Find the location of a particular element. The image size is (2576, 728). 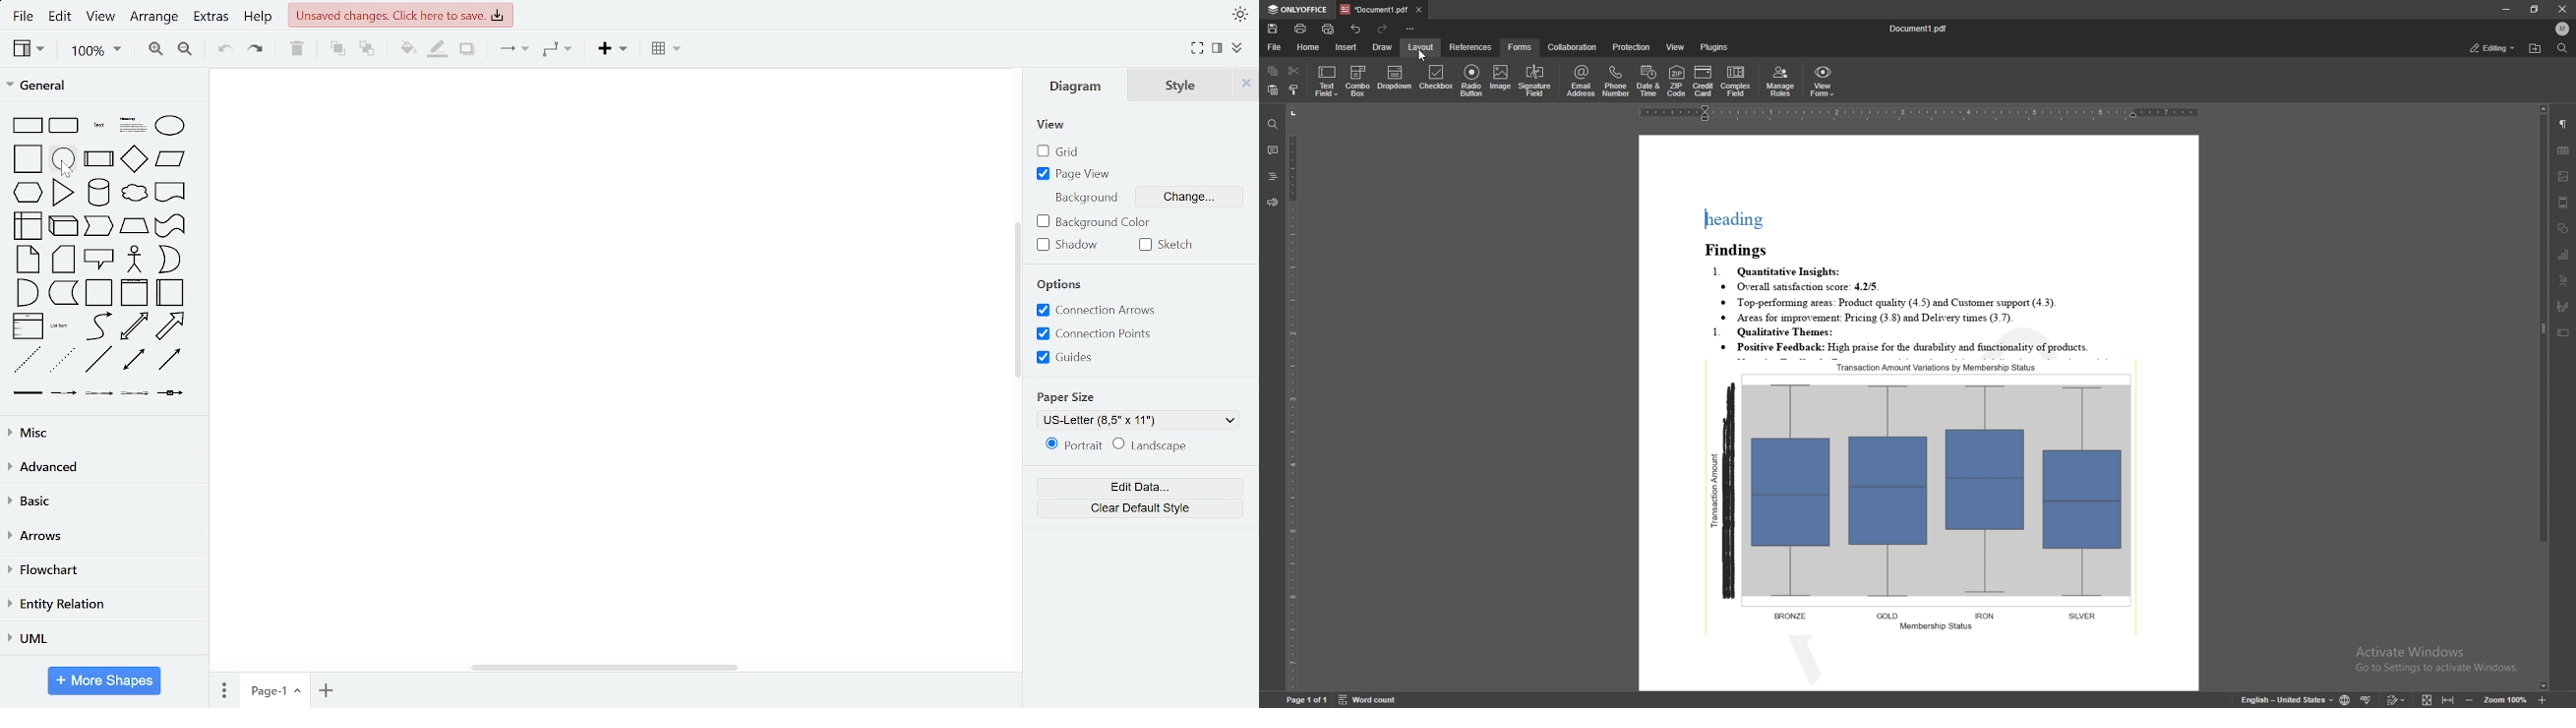

text is located at coordinates (99, 126).